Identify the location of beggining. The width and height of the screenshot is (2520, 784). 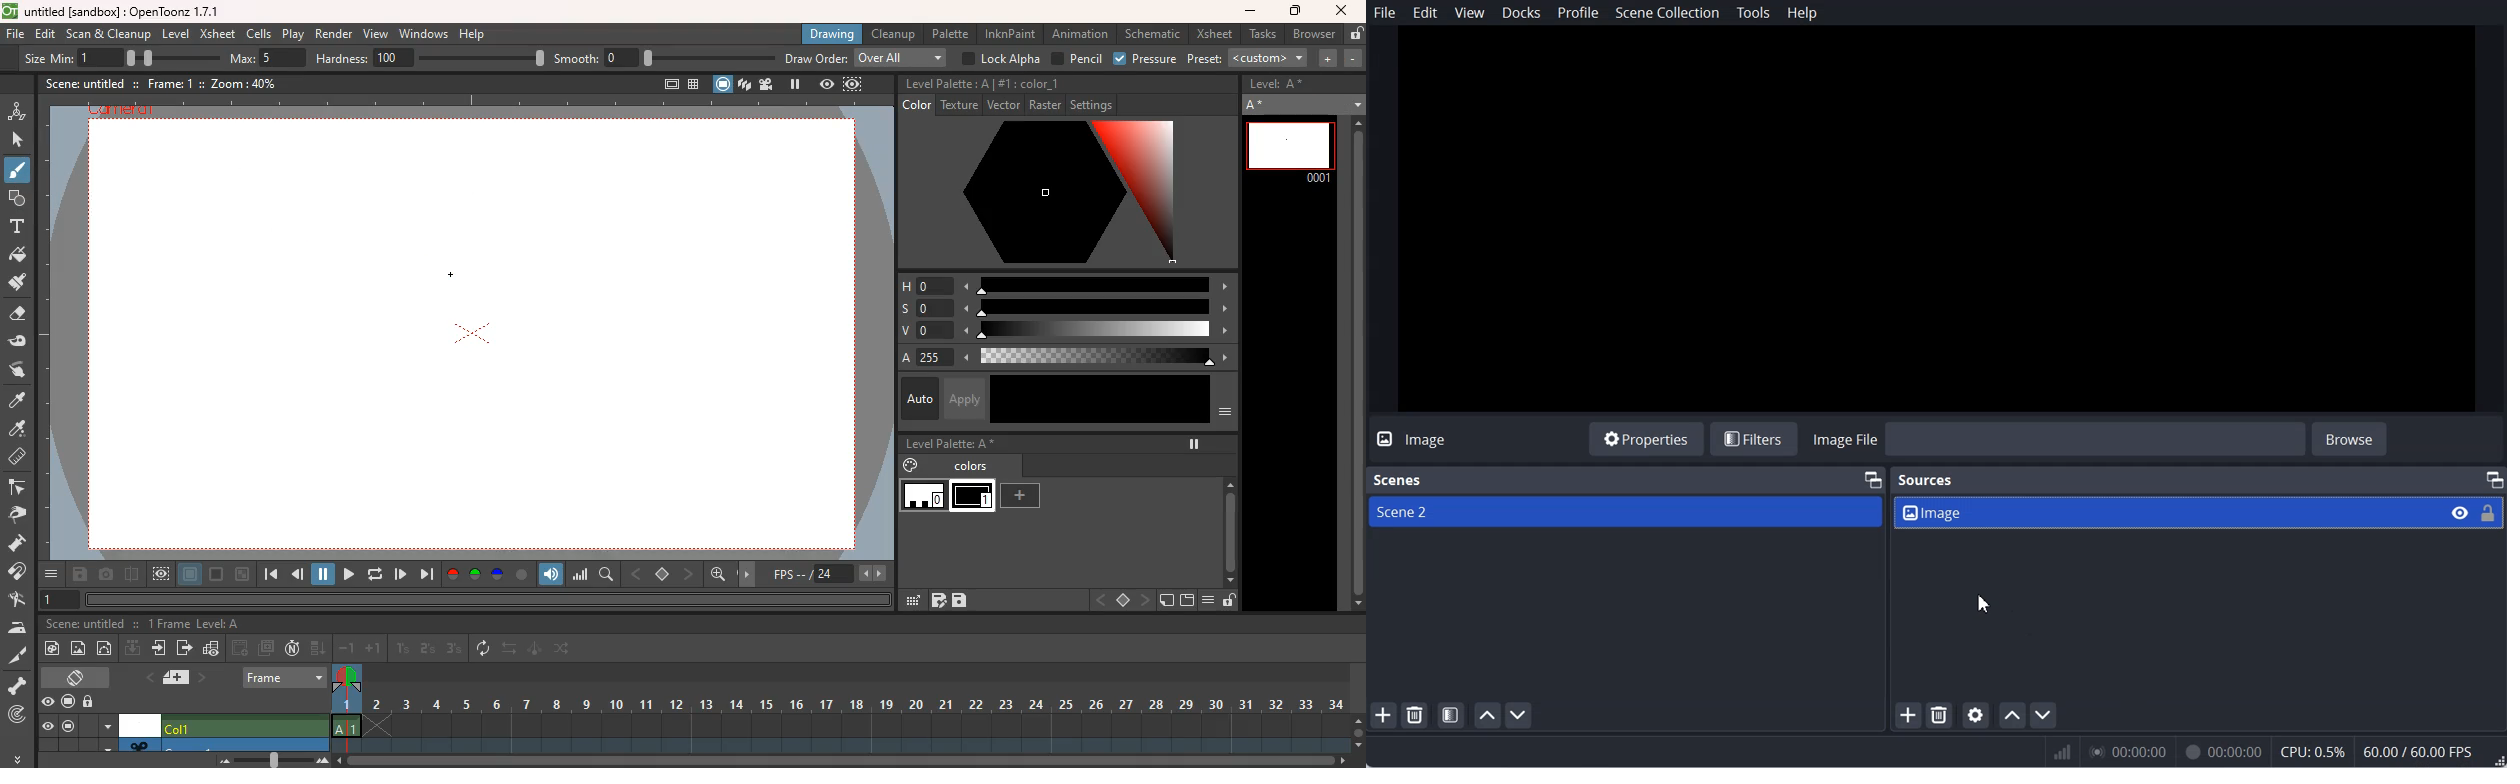
(268, 575).